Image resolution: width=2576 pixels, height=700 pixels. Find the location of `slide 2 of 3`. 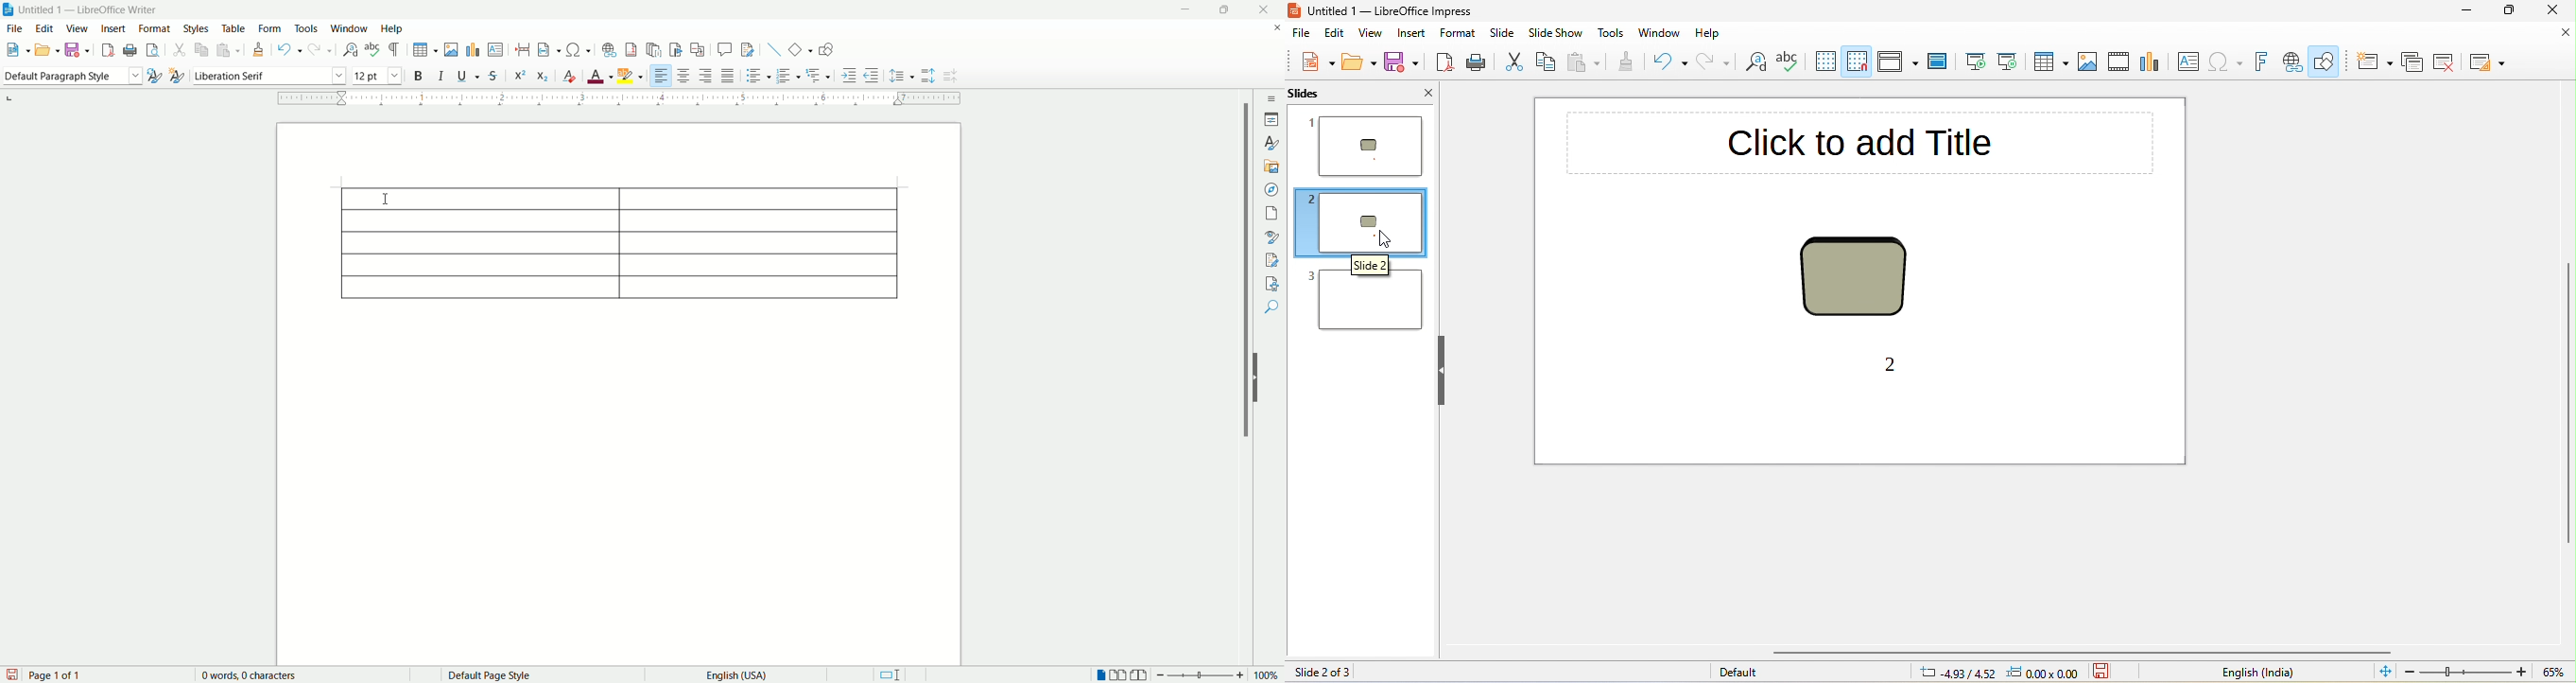

slide 2 of 3 is located at coordinates (1323, 673).